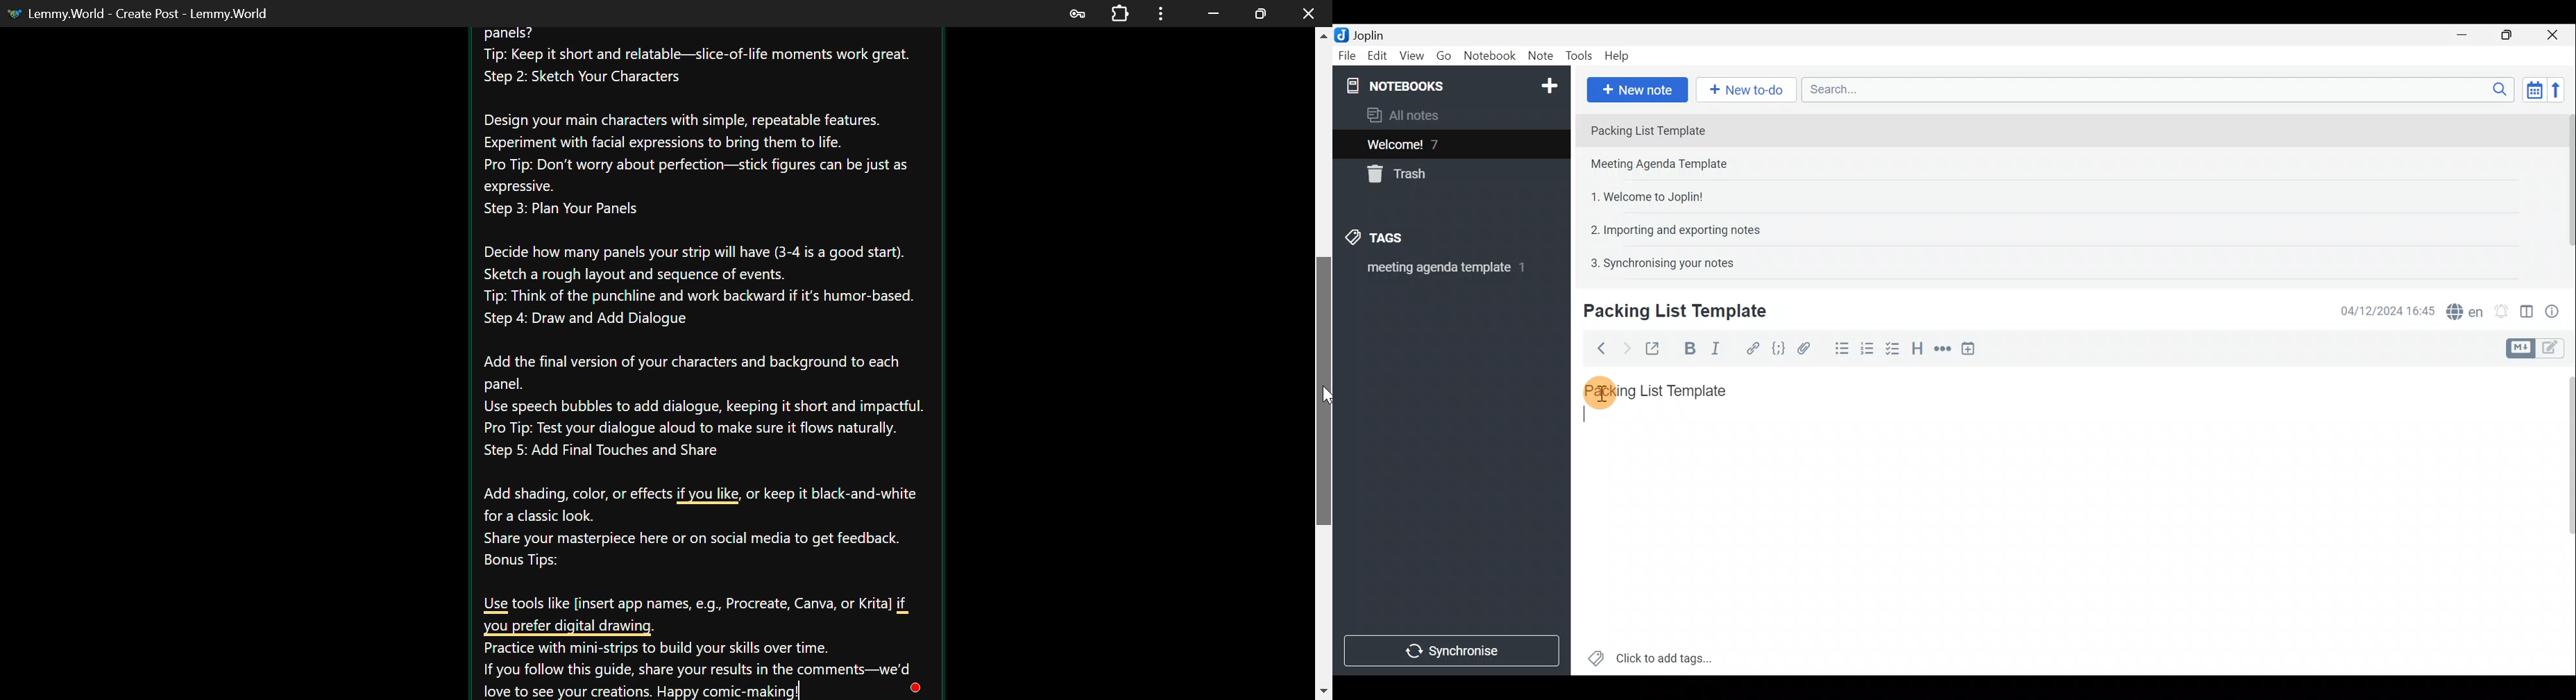 This screenshot has height=700, width=2576. I want to click on Tools, so click(1580, 56).